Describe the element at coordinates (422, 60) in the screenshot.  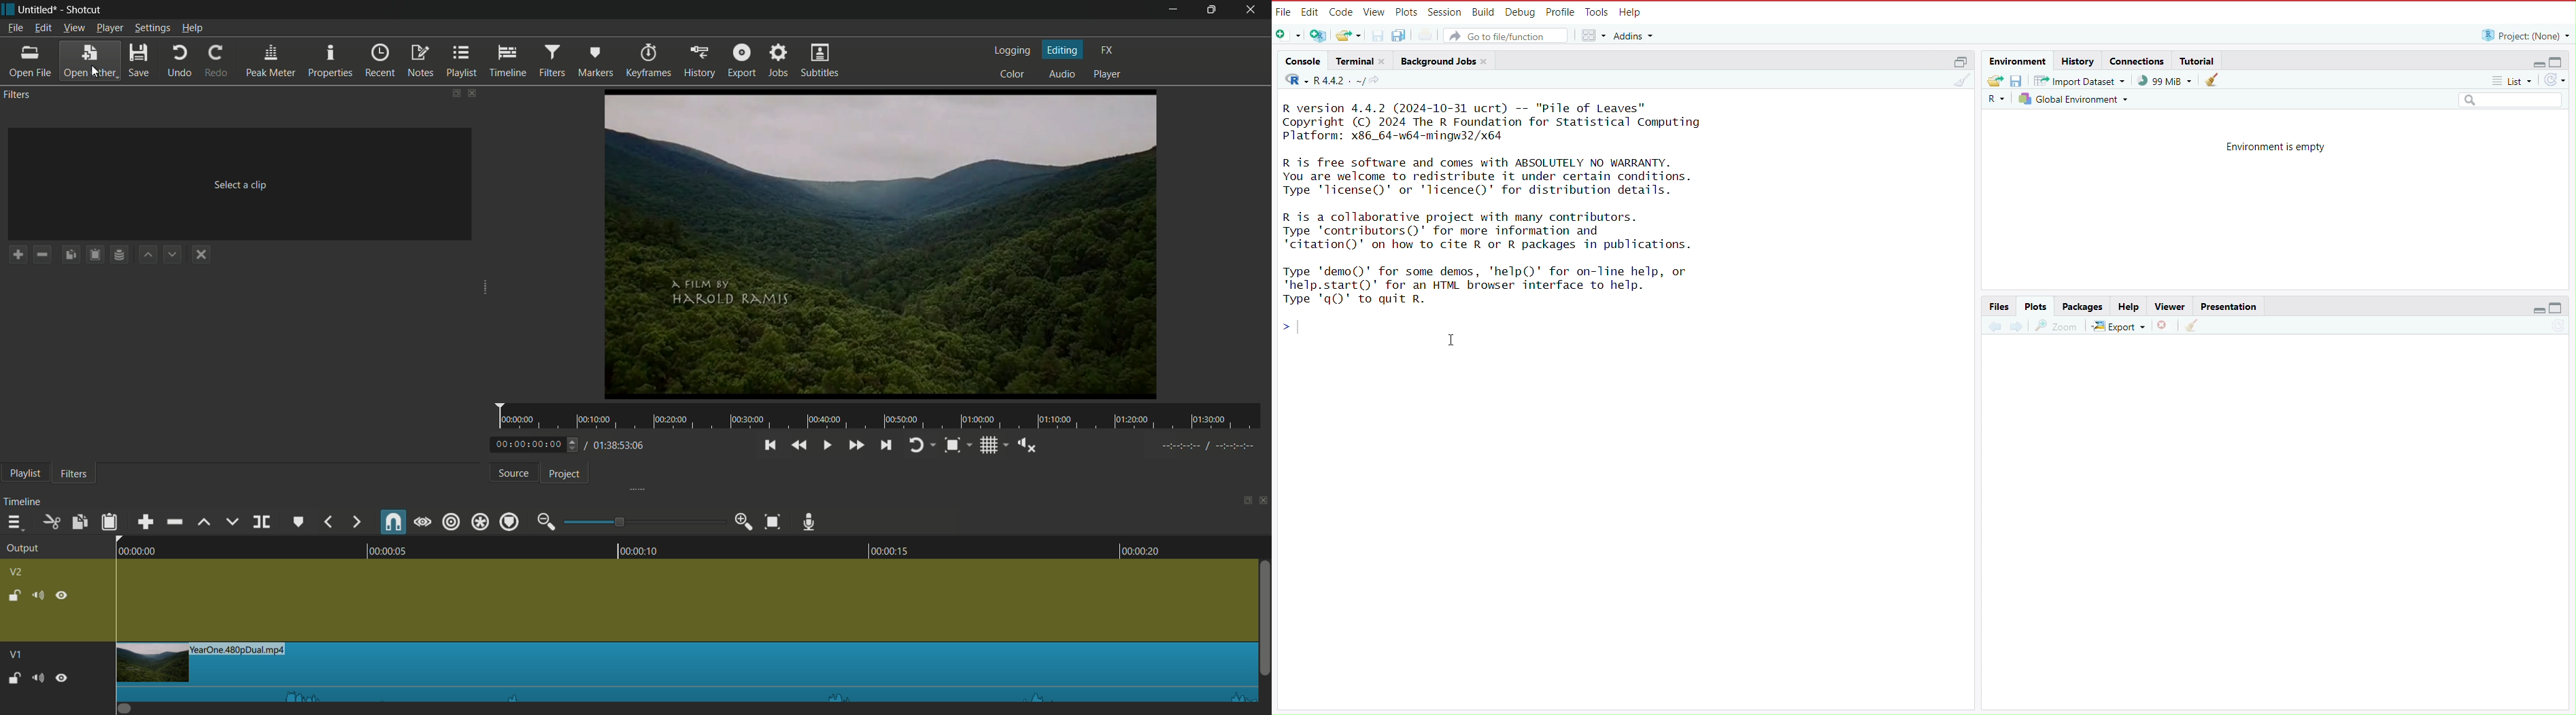
I see `notes` at that location.